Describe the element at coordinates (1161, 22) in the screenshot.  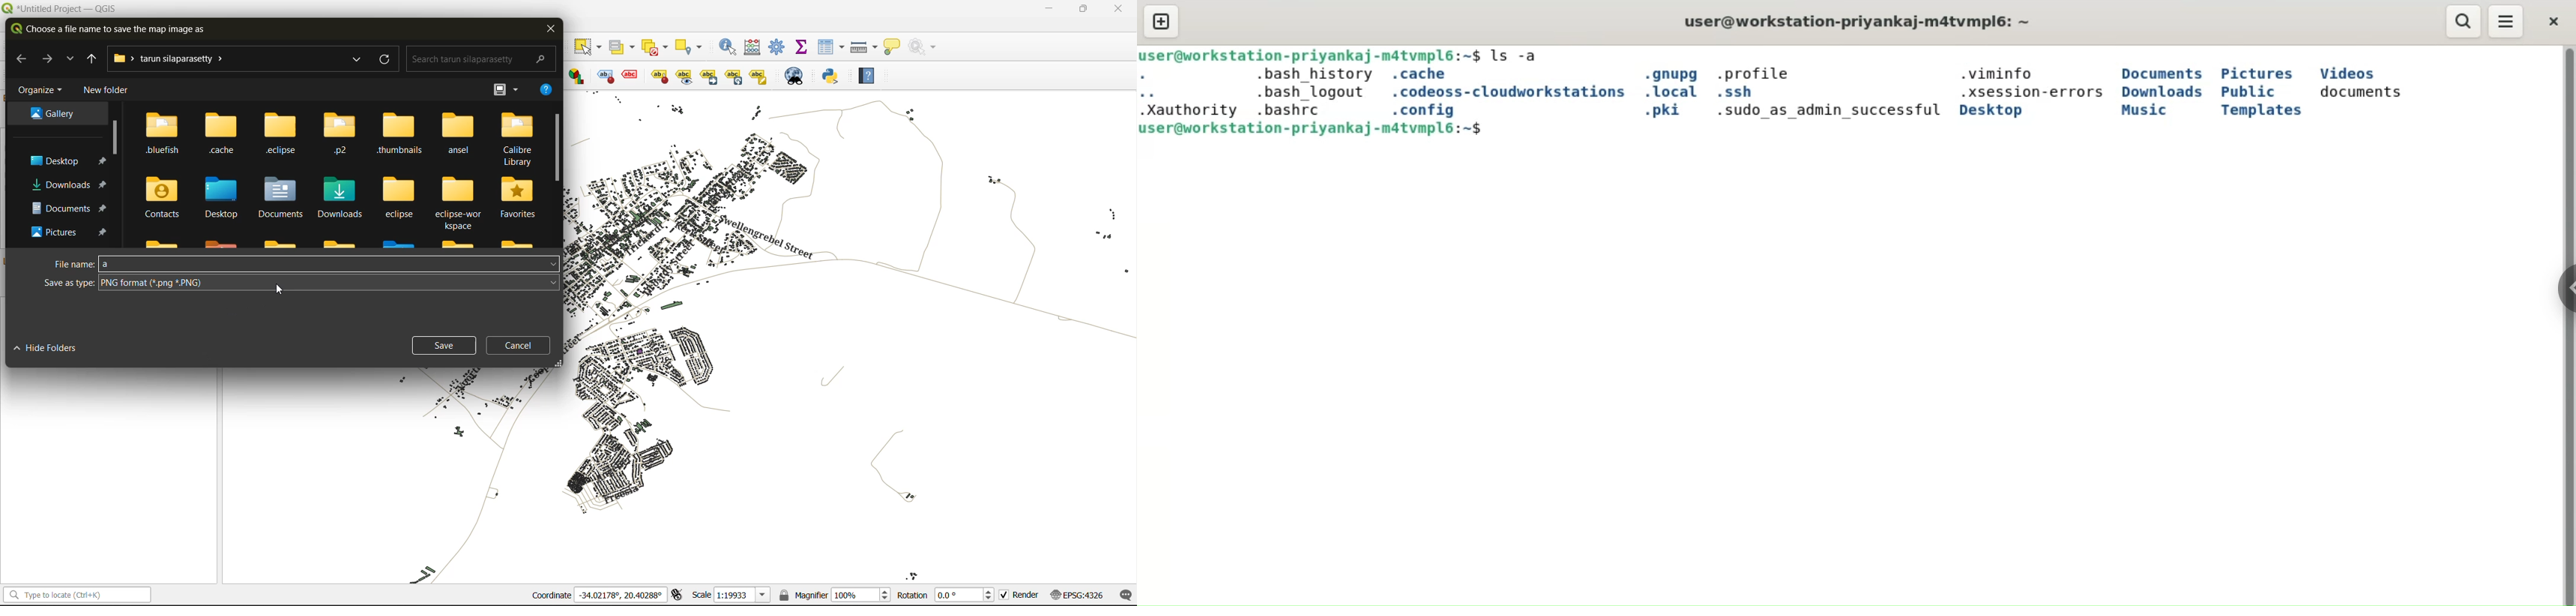
I see `new tab` at that location.